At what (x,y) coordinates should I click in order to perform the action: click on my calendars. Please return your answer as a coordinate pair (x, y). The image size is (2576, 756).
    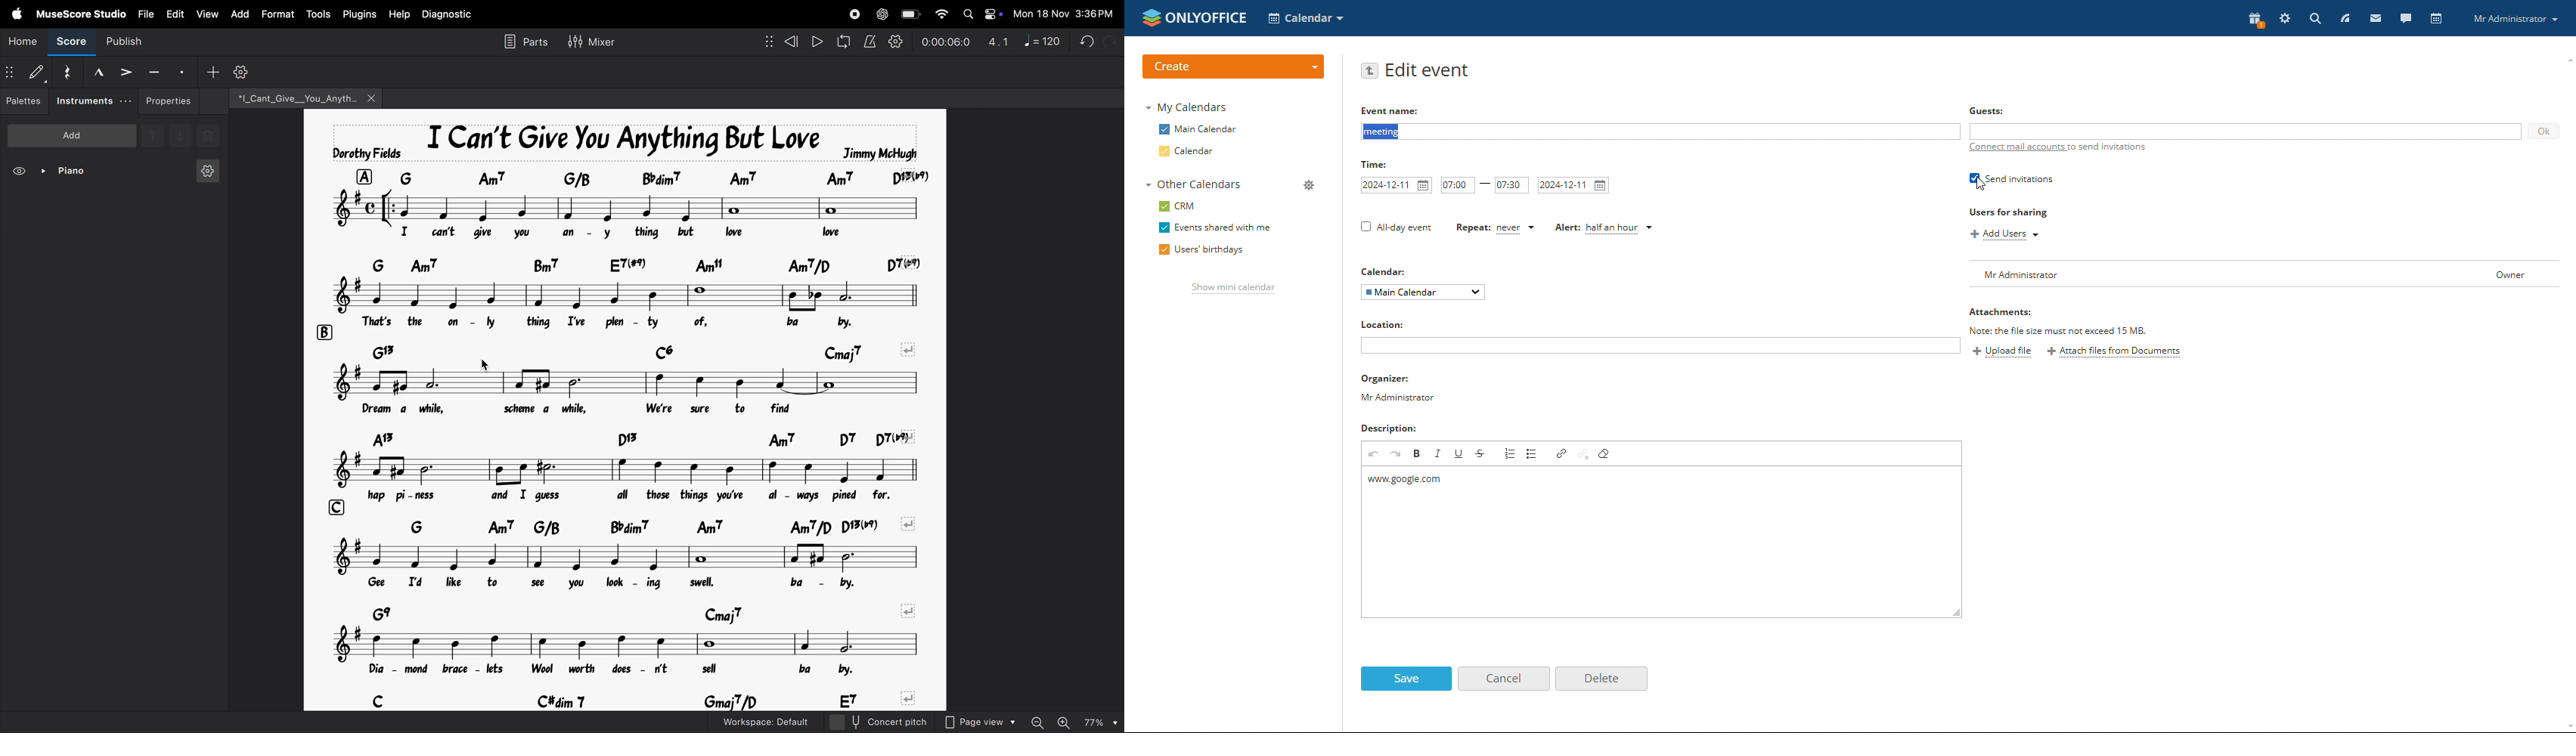
    Looking at the image, I should click on (1188, 107).